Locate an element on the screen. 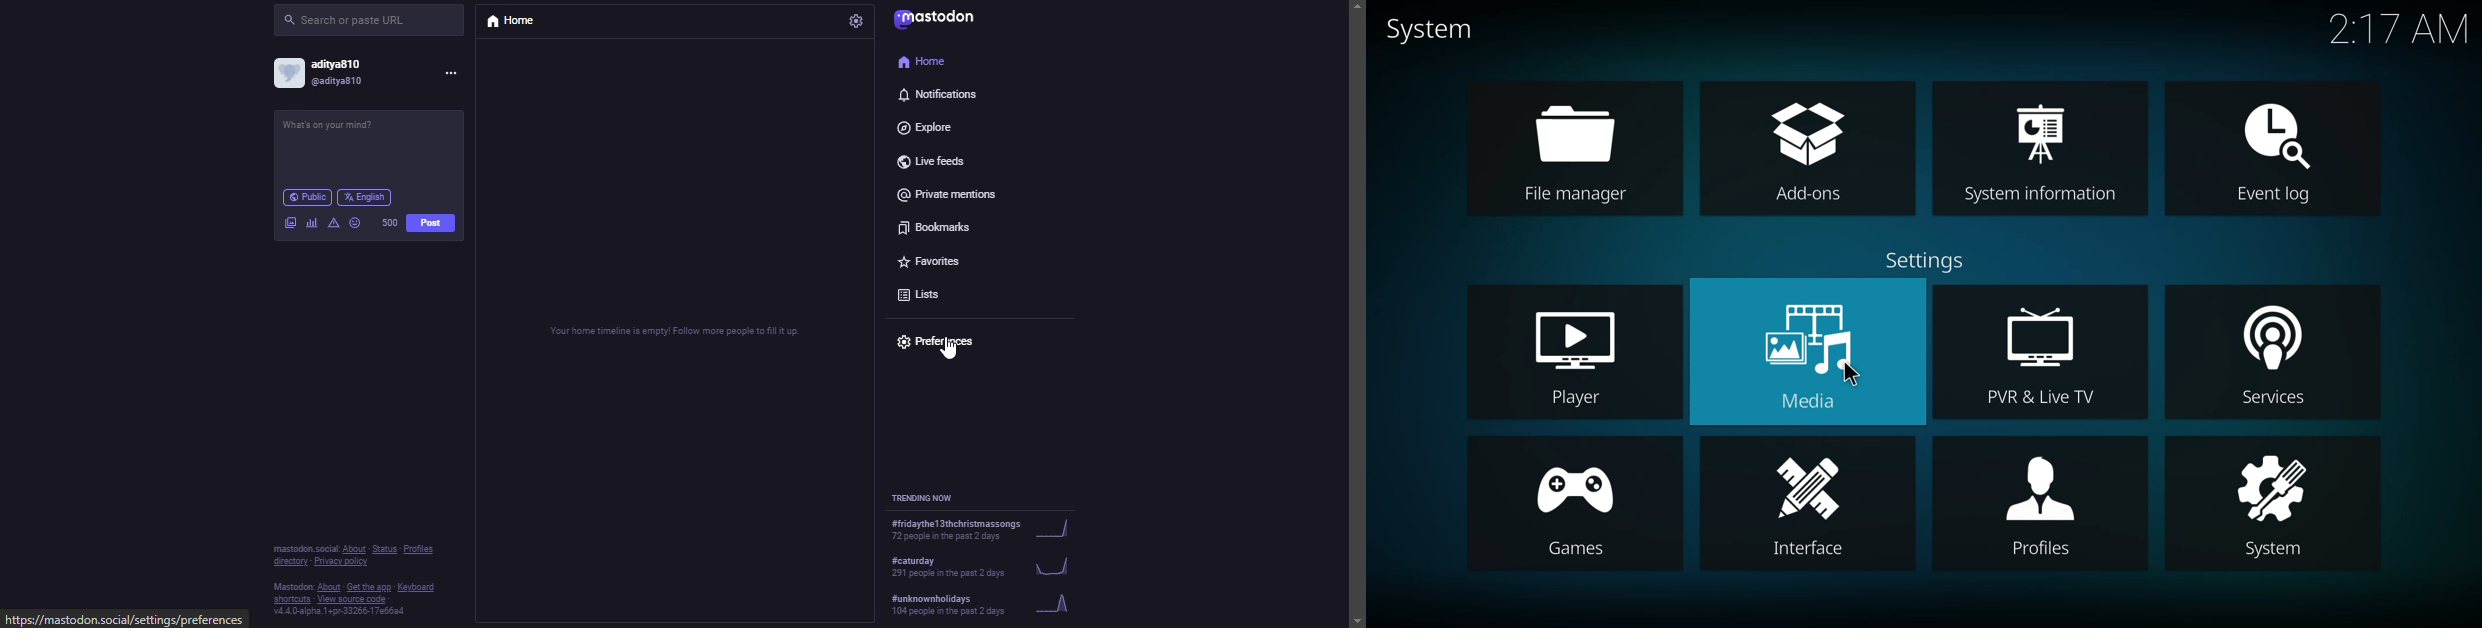 The image size is (2492, 644). profiles is located at coordinates (2034, 505).